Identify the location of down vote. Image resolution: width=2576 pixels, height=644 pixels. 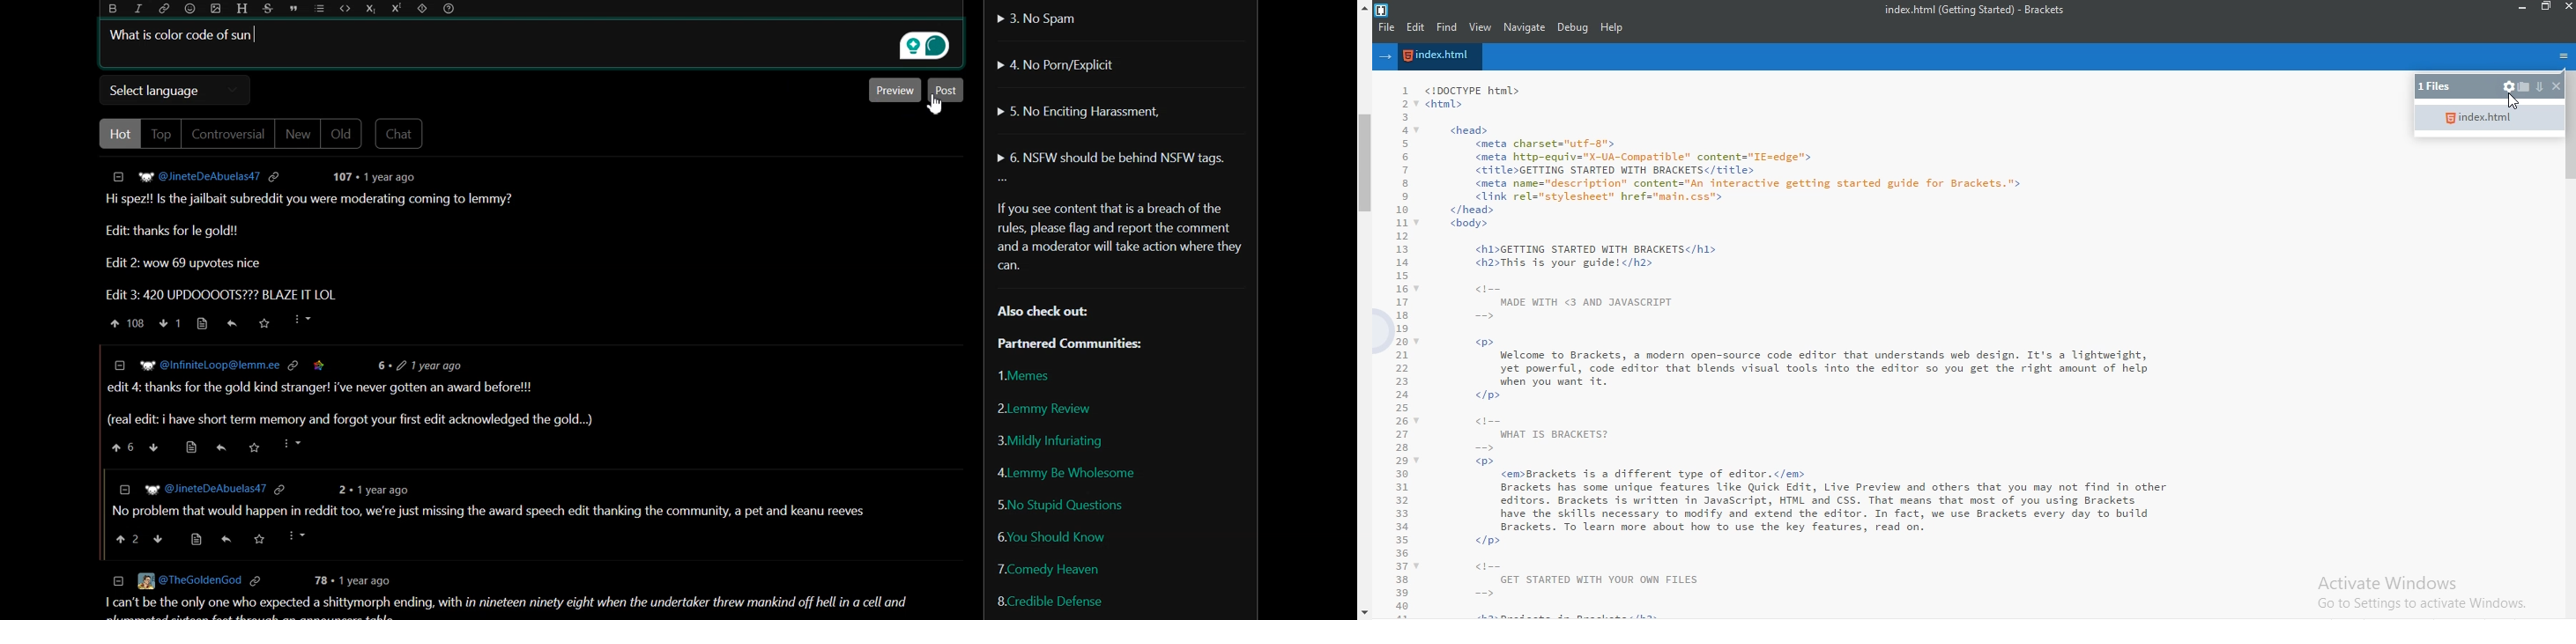
(158, 538).